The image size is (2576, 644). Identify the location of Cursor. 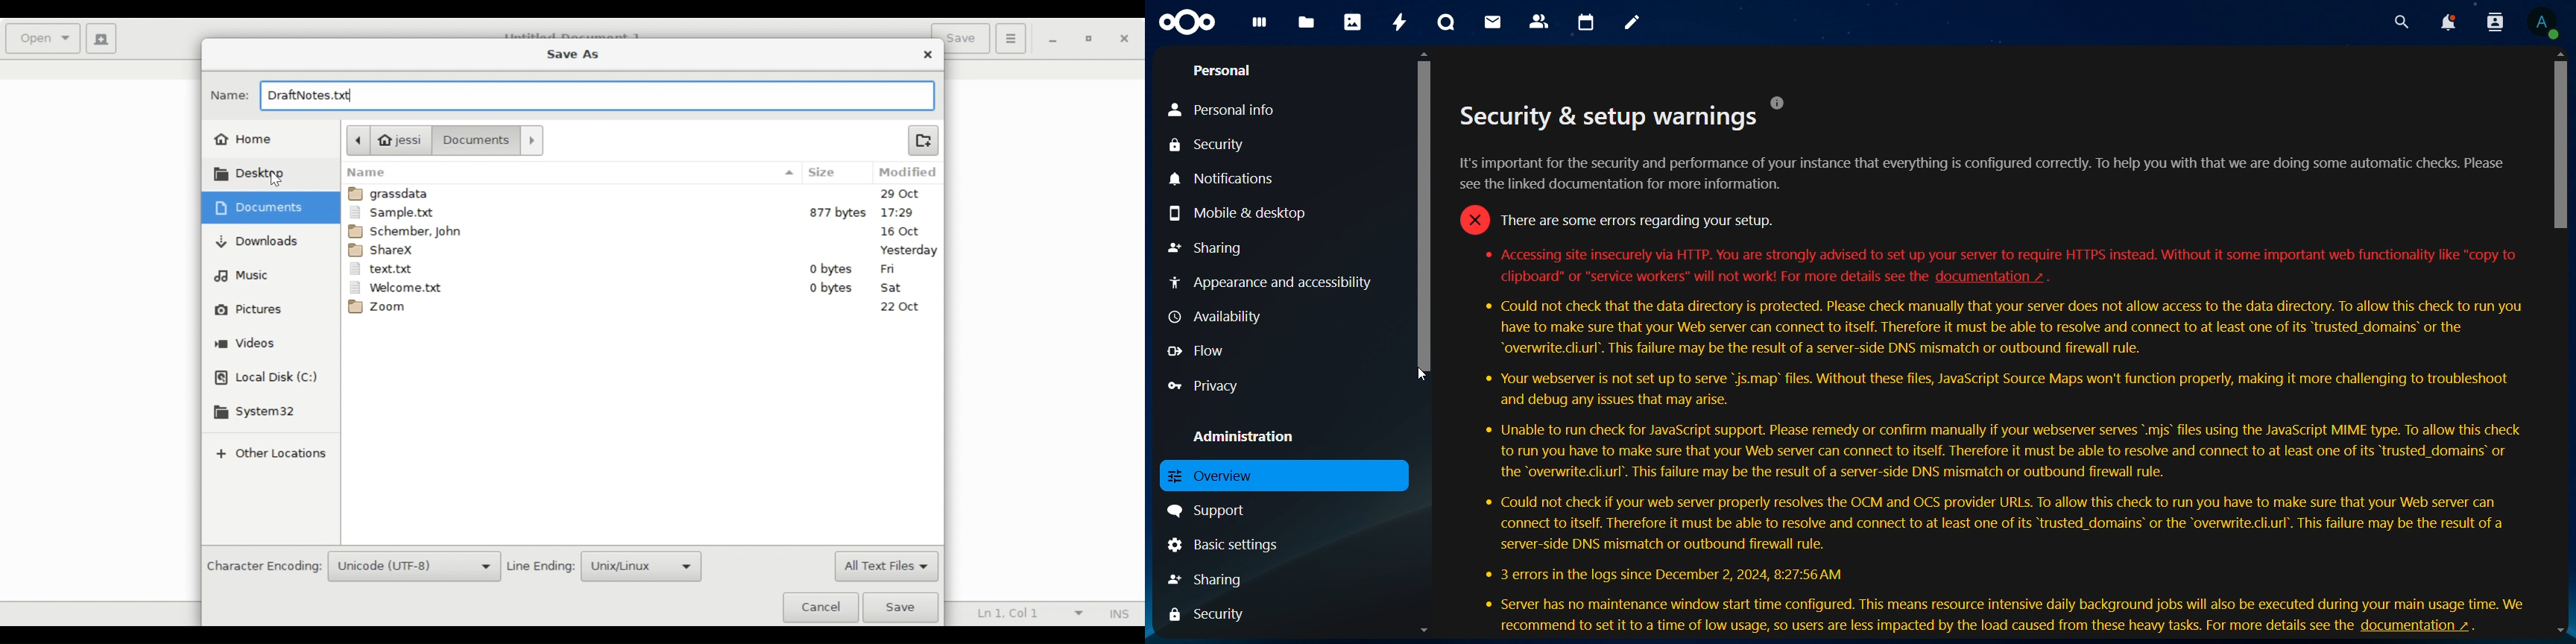
(276, 179).